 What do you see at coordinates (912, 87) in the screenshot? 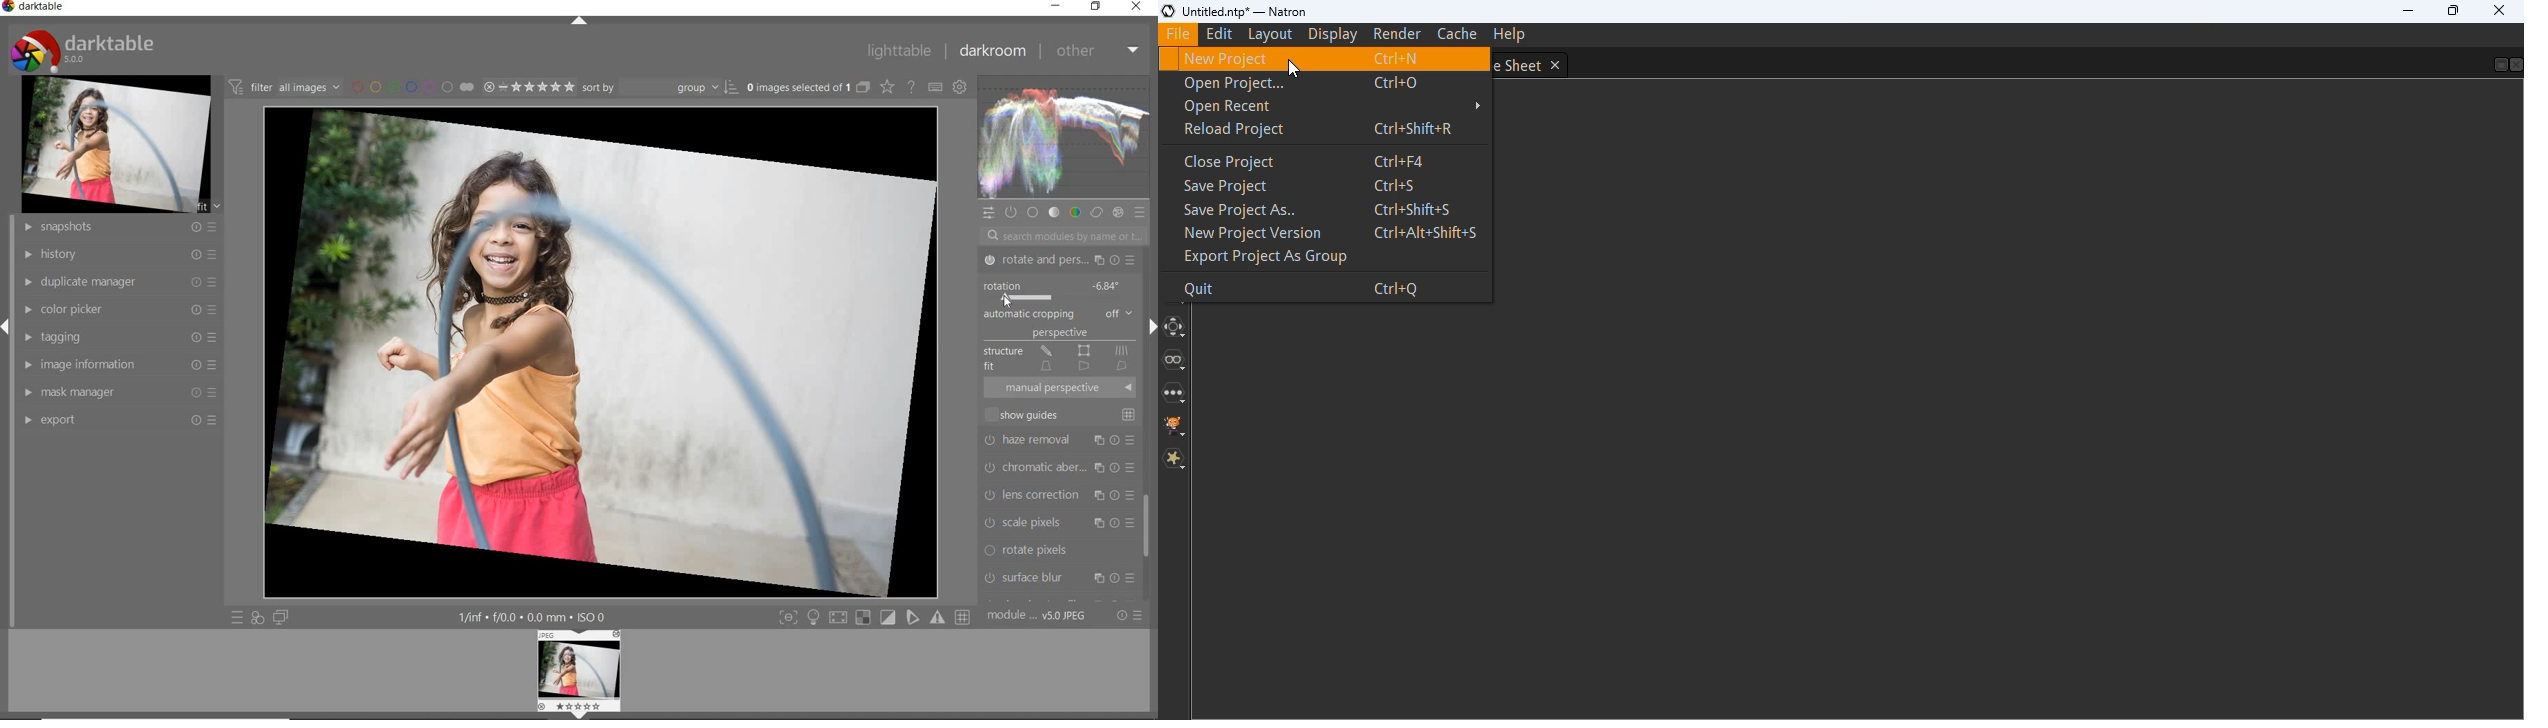
I see `enable for online help` at bounding box center [912, 87].